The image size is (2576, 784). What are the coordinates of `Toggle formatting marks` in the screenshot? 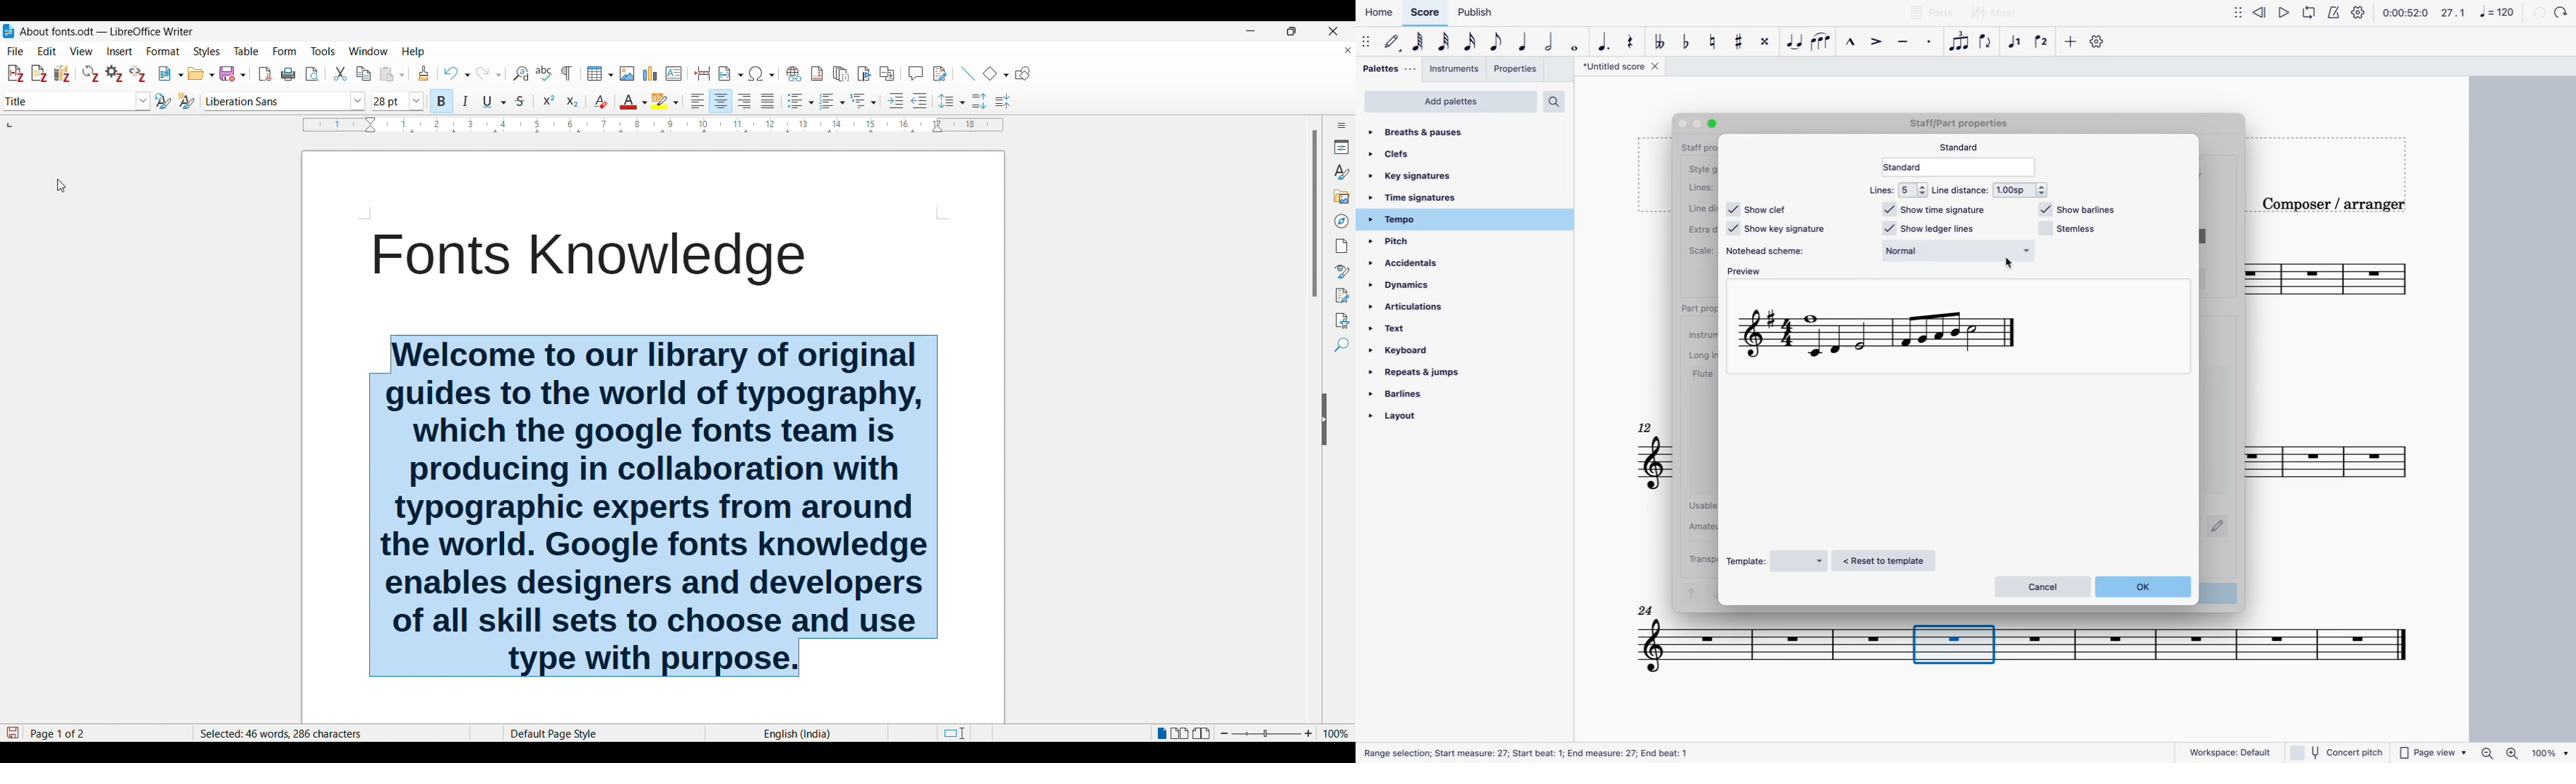 It's located at (567, 73).